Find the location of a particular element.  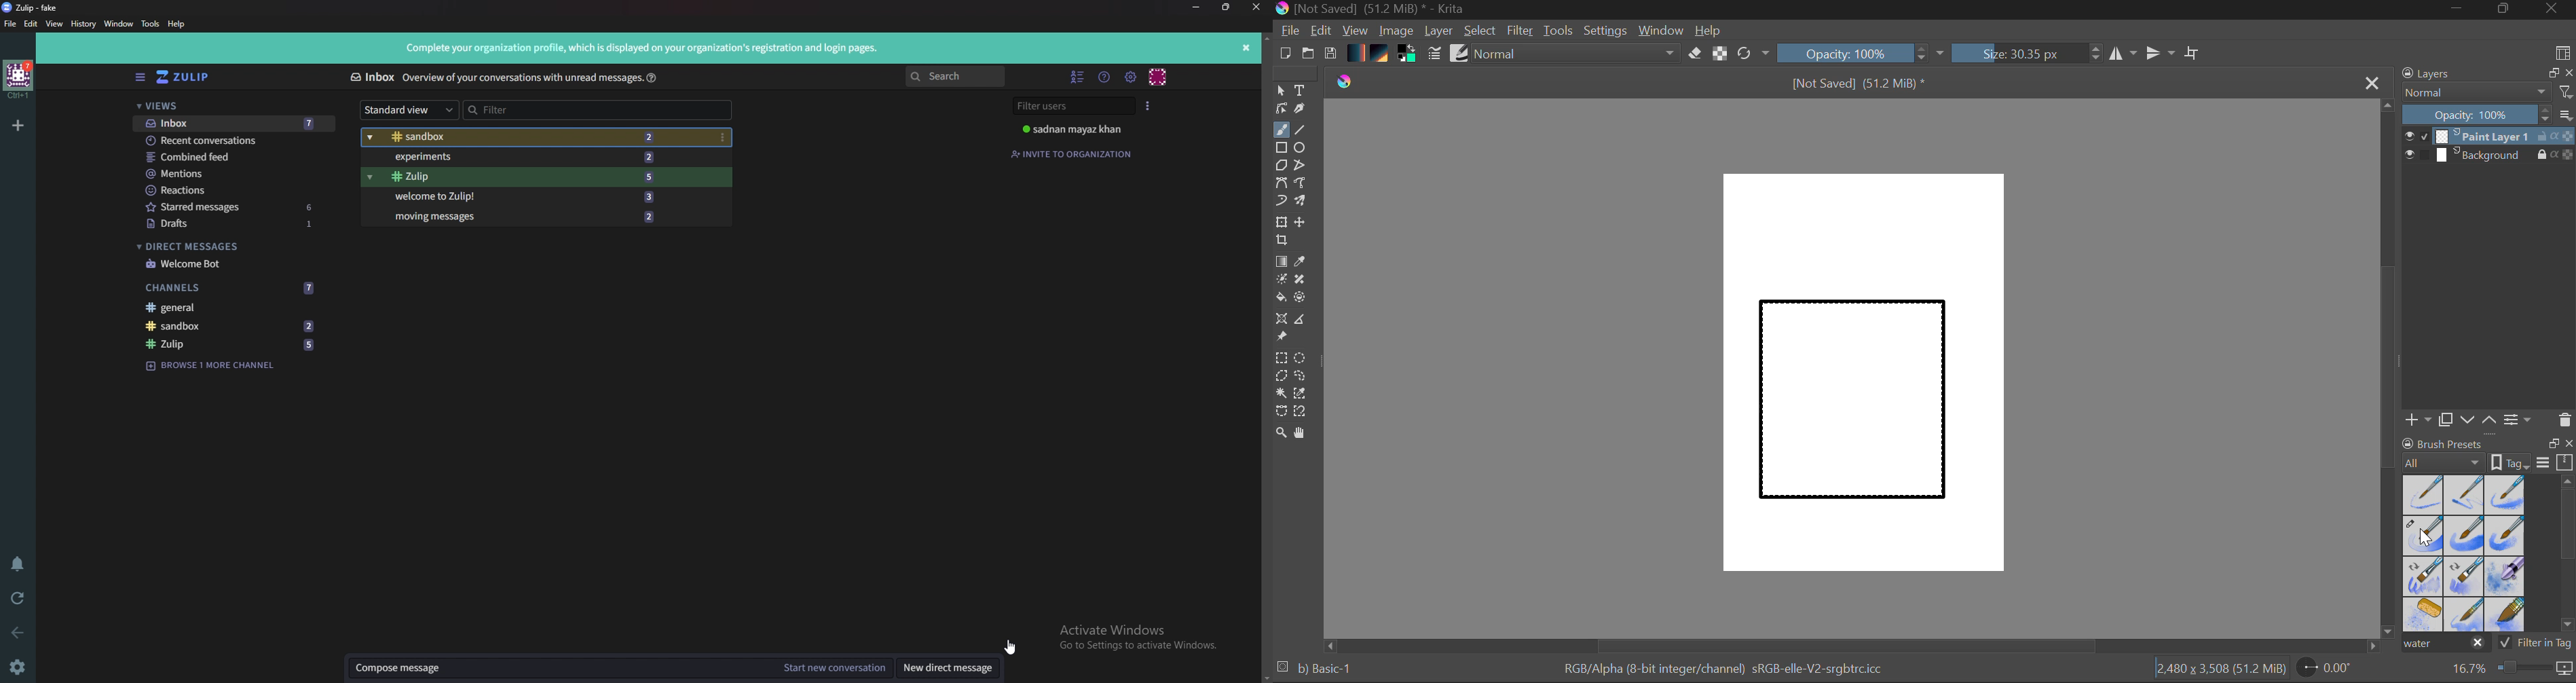

Brush Settings is located at coordinates (1433, 54).